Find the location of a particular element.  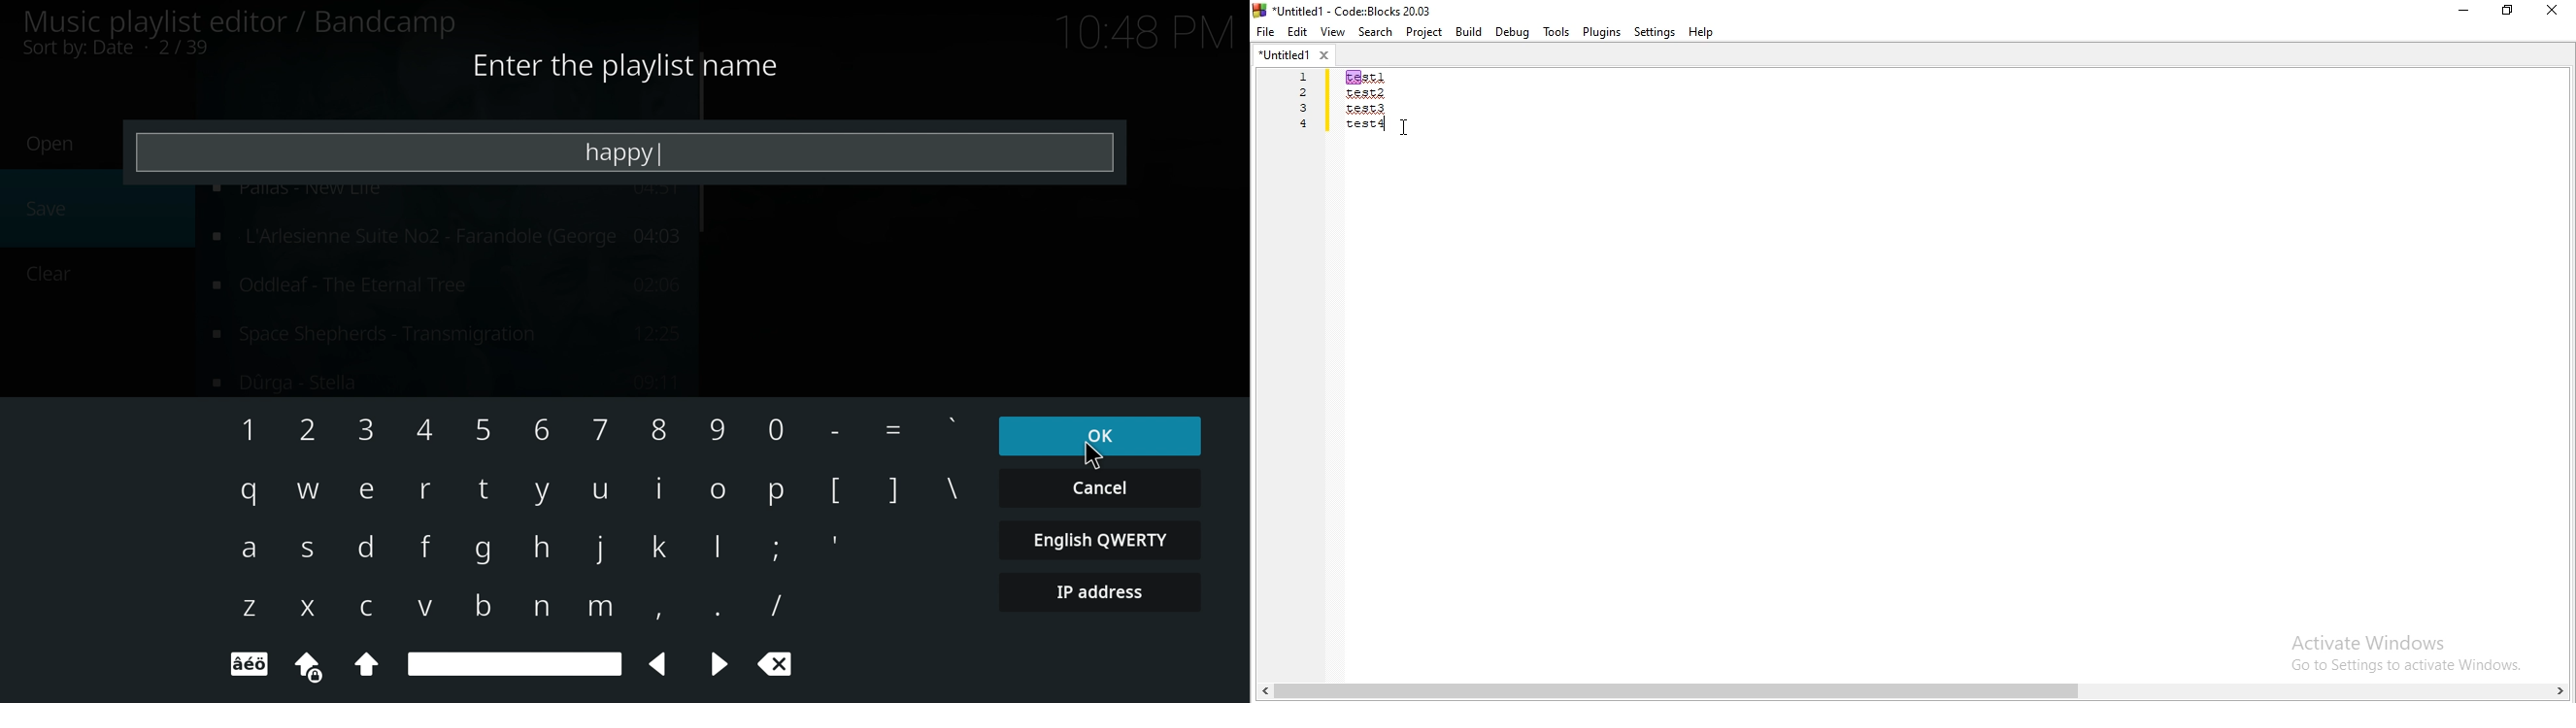

Maximize is located at coordinates (2511, 13).